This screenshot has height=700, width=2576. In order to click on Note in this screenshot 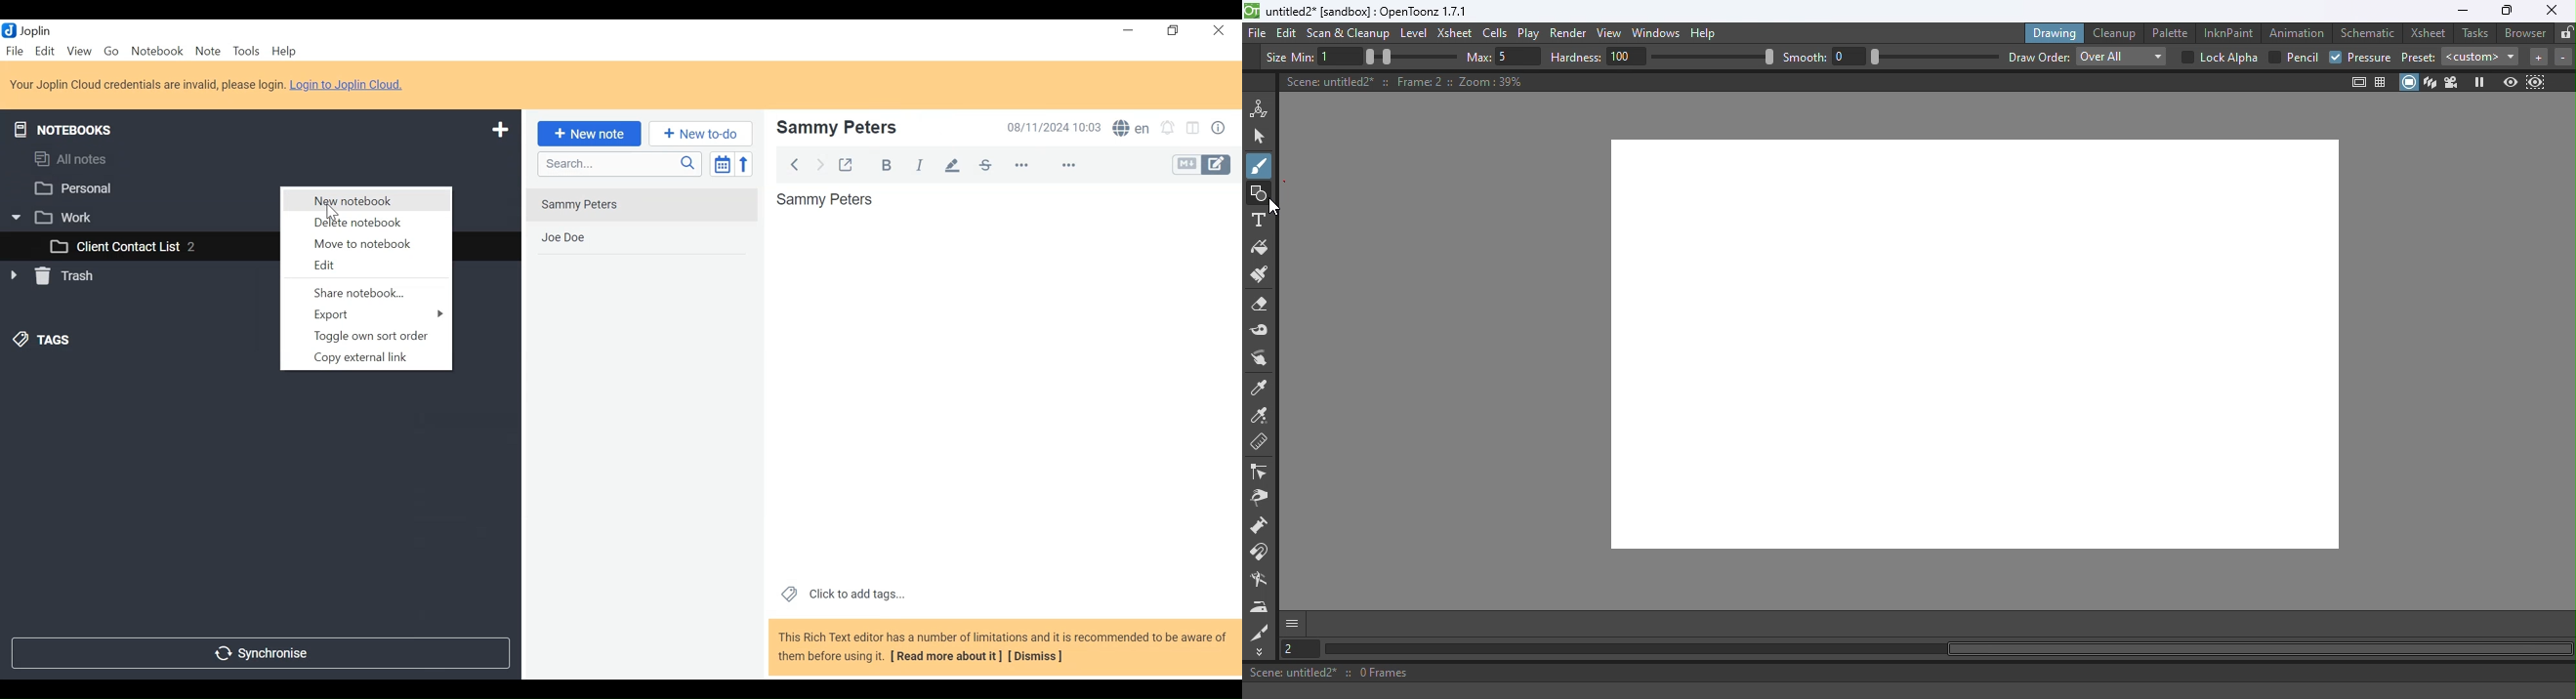, I will do `click(207, 51)`.